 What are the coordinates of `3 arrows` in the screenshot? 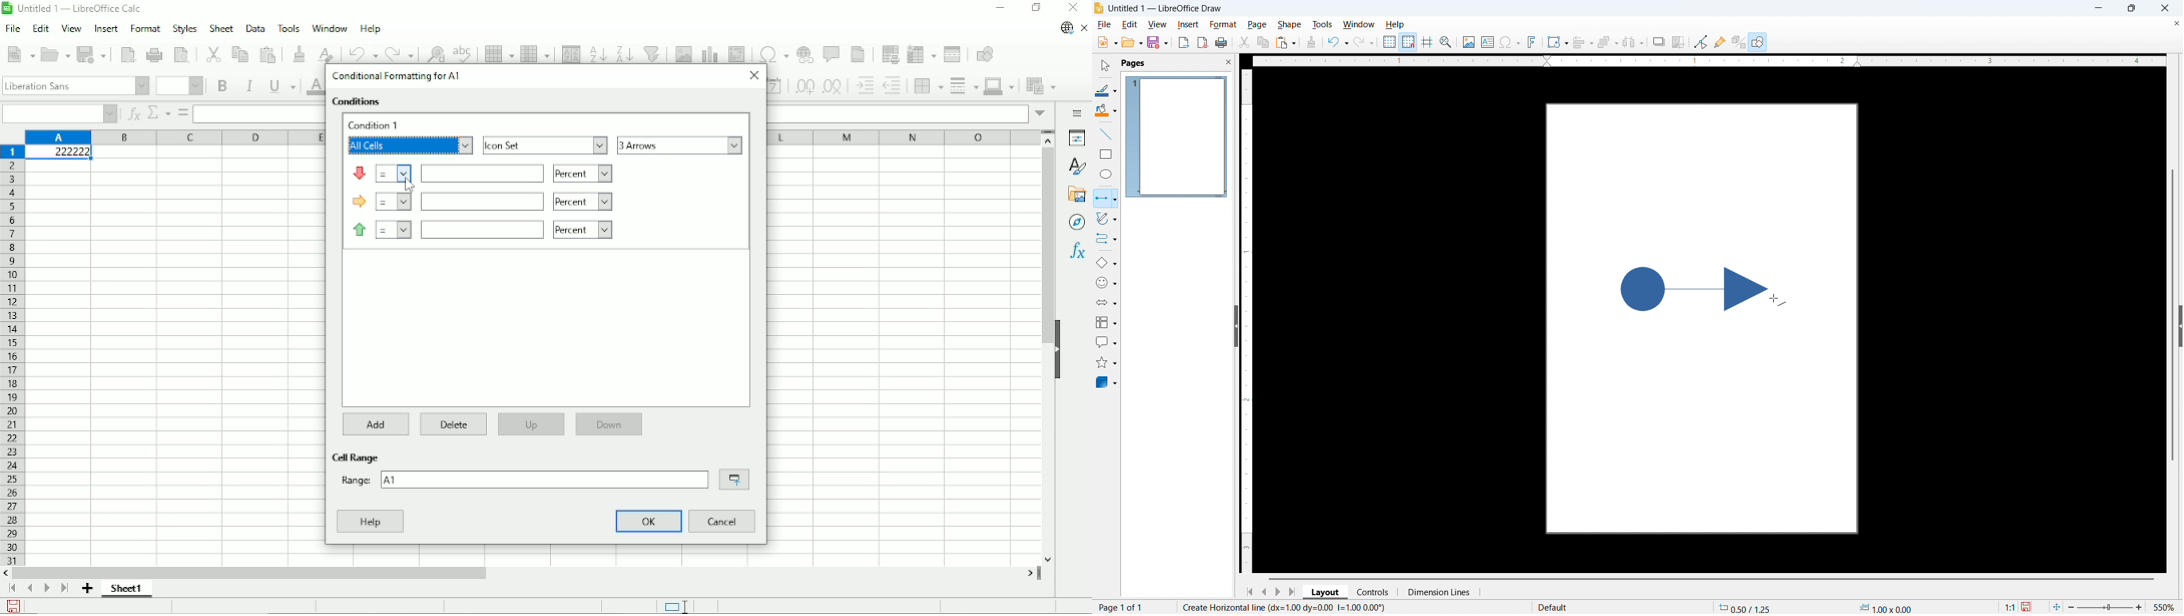 It's located at (680, 145).